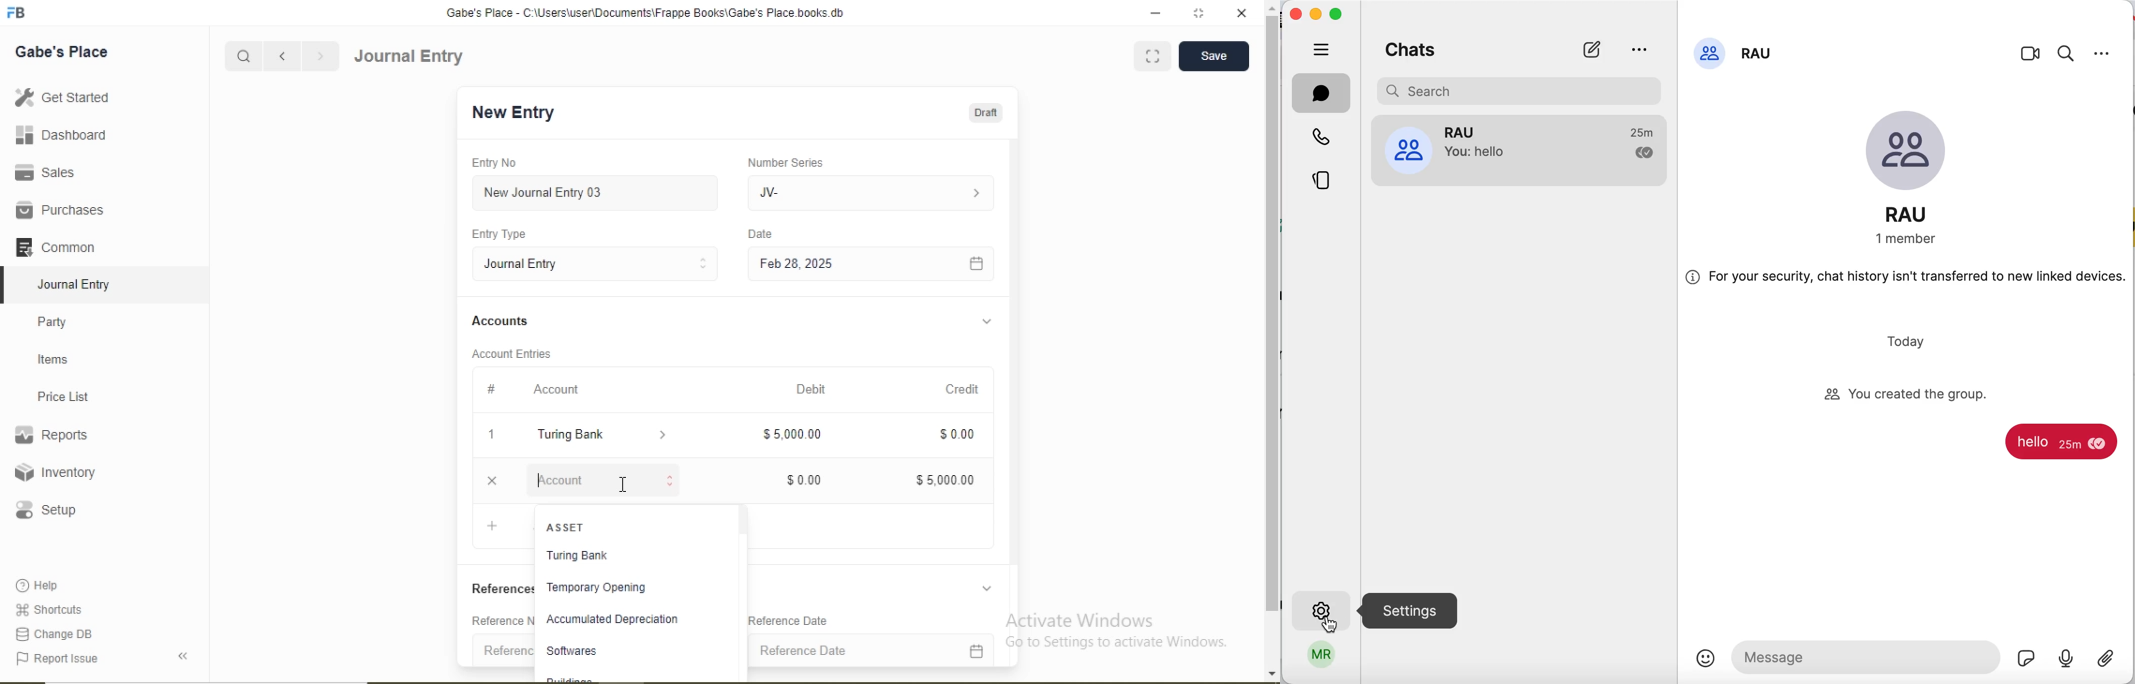 Image resolution: width=2156 pixels, height=700 pixels. What do you see at coordinates (53, 324) in the screenshot?
I see `Party` at bounding box center [53, 324].